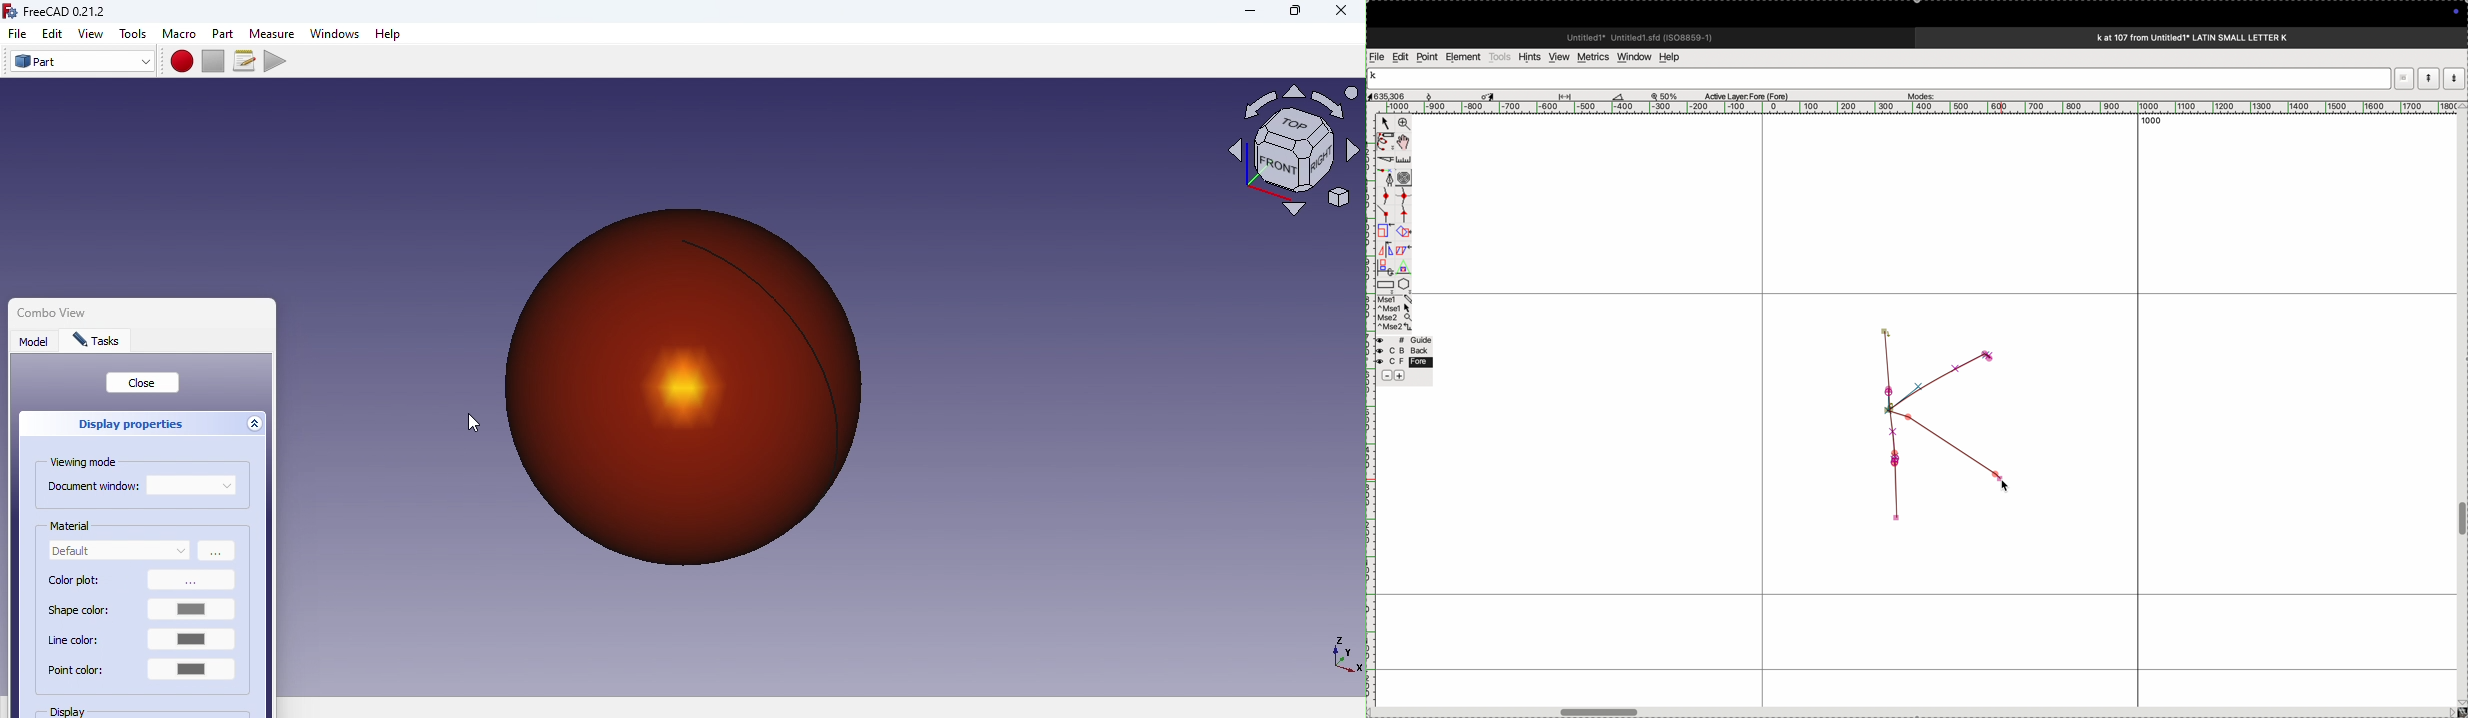 The height and width of the screenshot is (728, 2492). Describe the element at coordinates (334, 34) in the screenshot. I see `Windows` at that location.